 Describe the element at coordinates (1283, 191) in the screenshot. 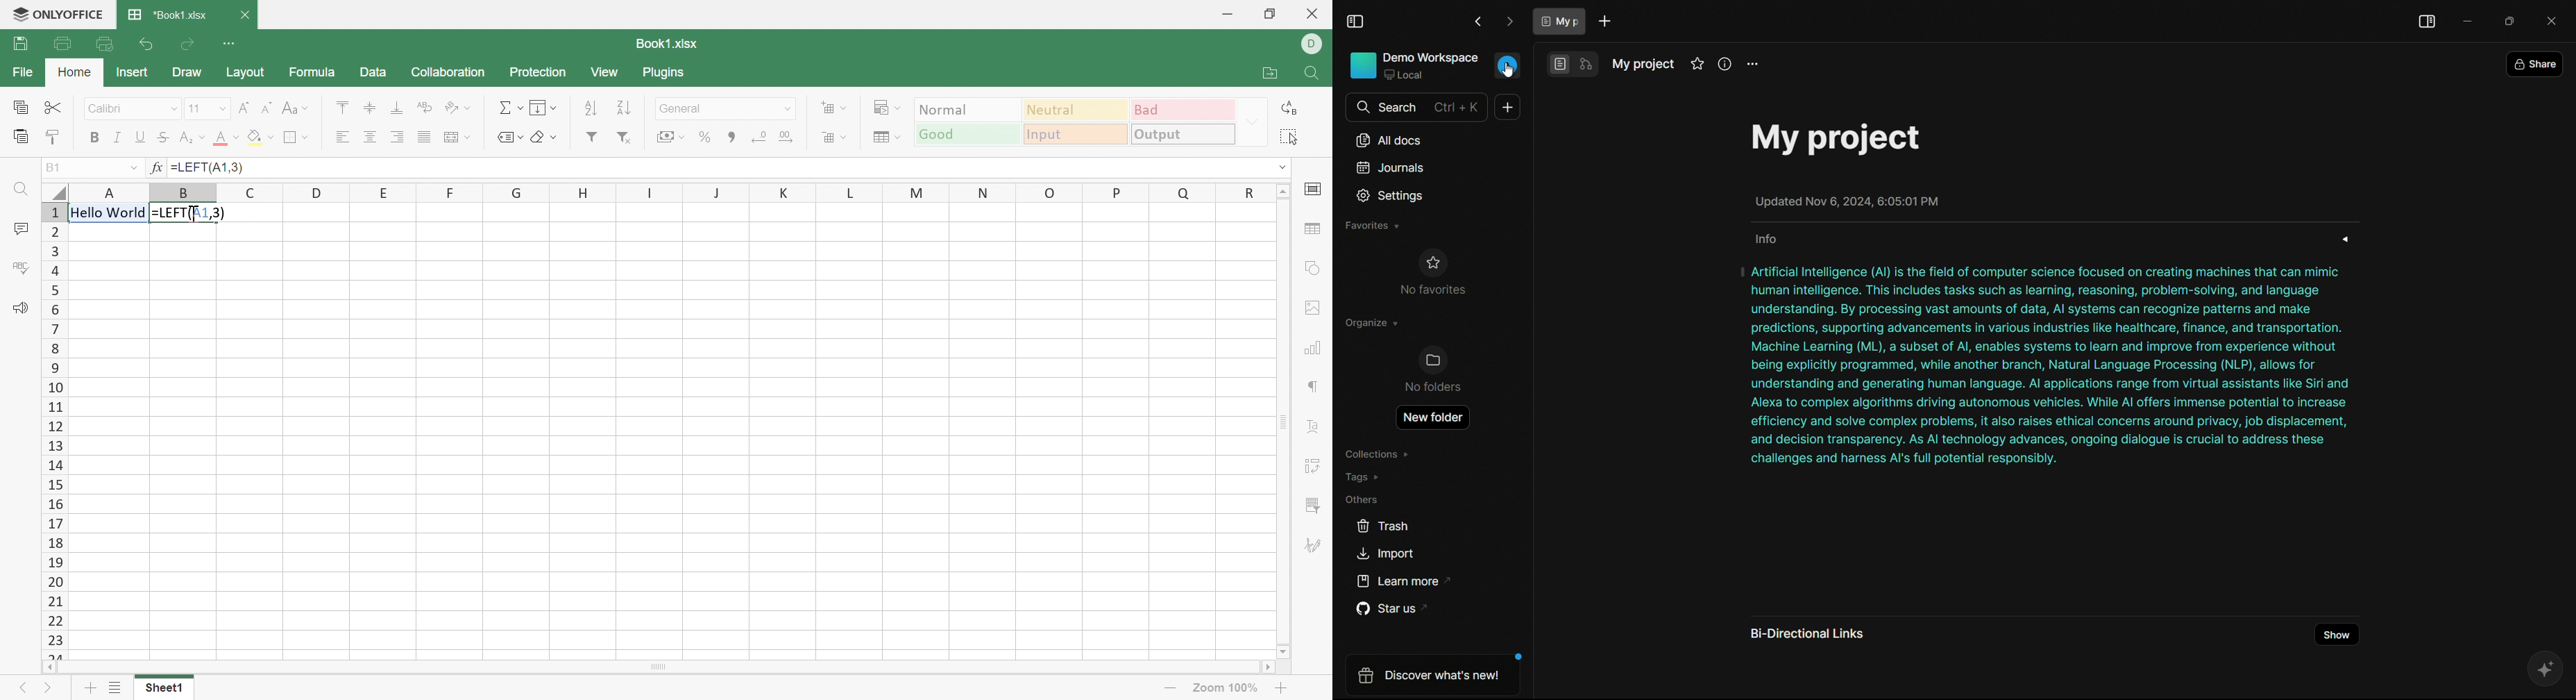

I see `Scroll up` at that location.